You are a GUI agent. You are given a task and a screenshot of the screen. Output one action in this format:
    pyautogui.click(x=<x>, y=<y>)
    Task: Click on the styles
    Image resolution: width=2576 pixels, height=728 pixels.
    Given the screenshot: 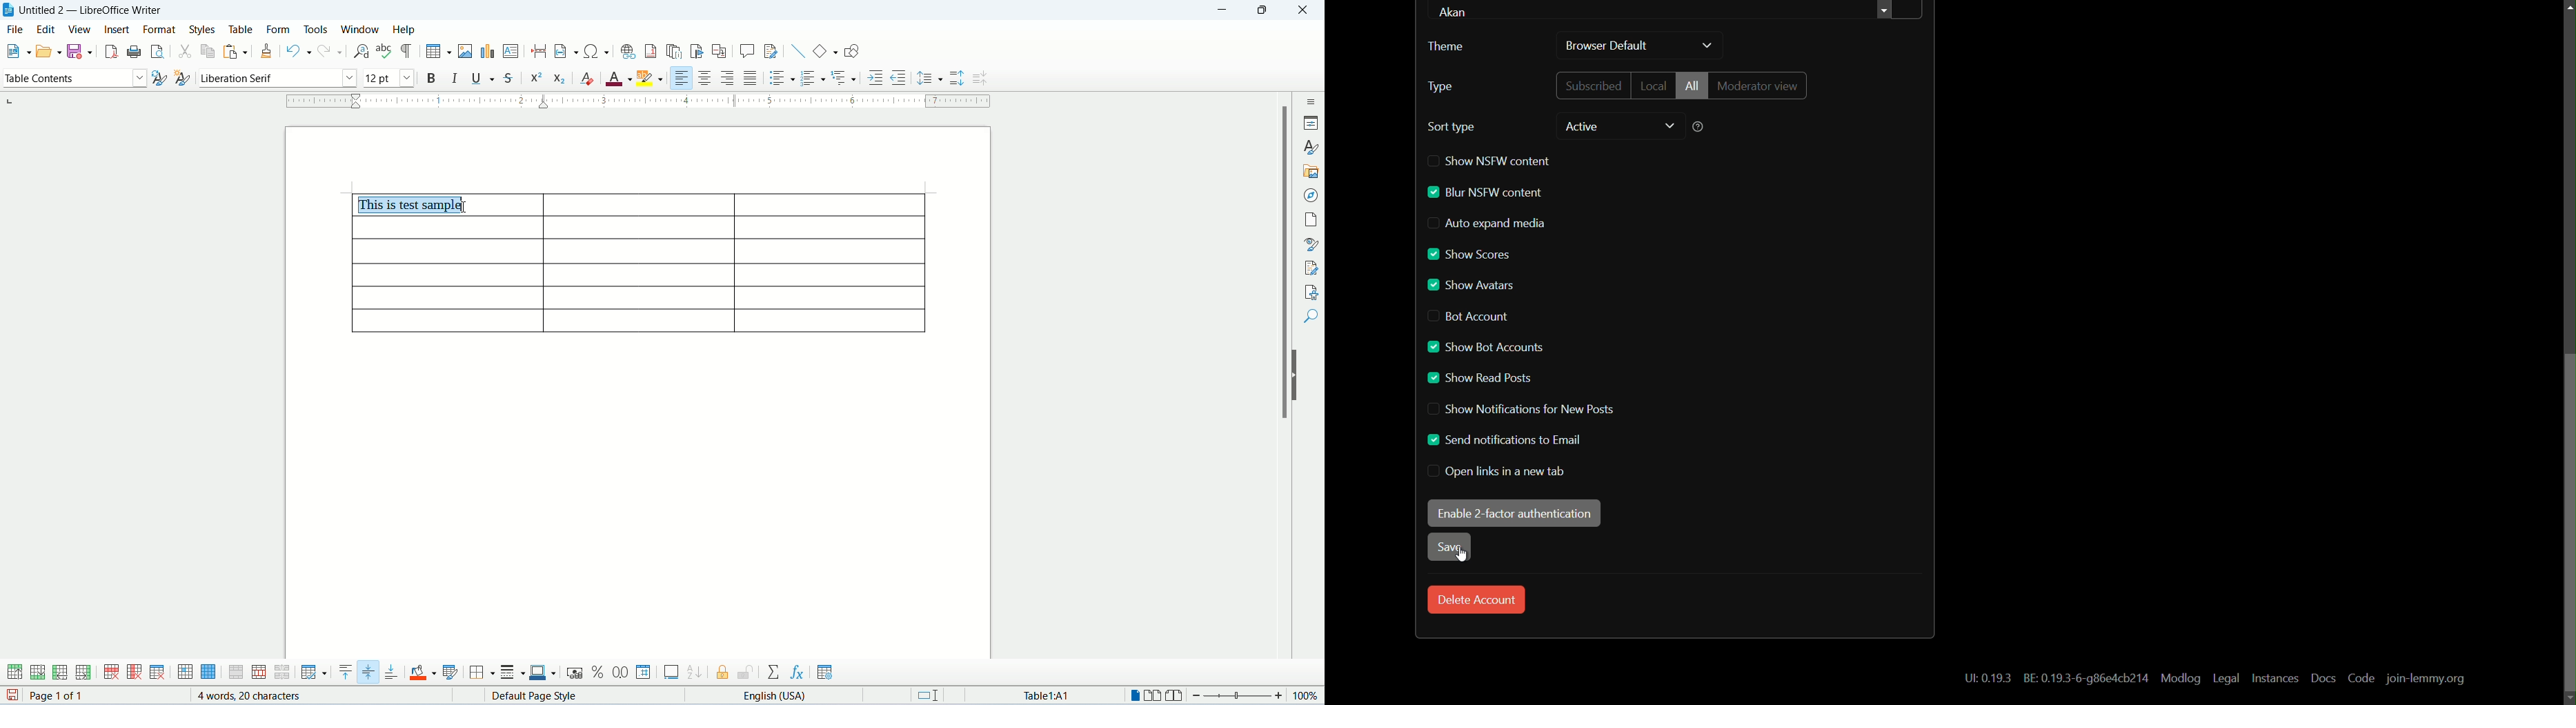 What is the action you would take?
    pyautogui.click(x=205, y=28)
    